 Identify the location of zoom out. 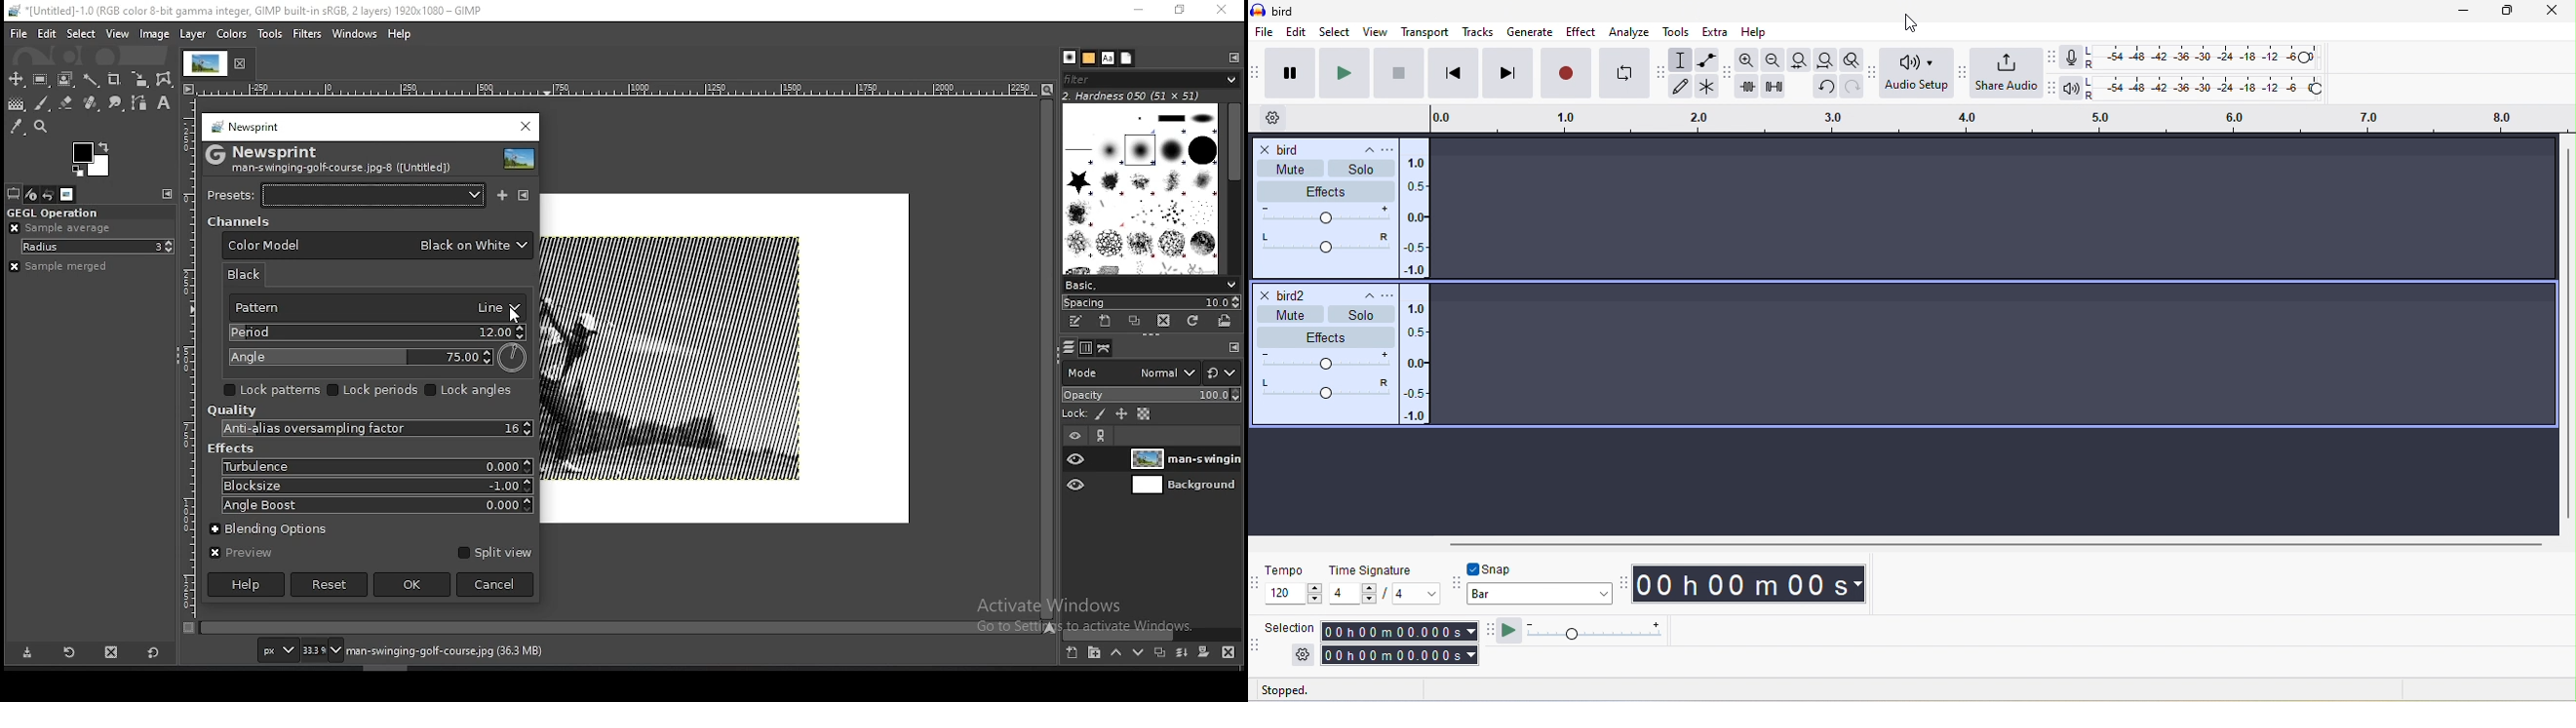
(1772, 58).